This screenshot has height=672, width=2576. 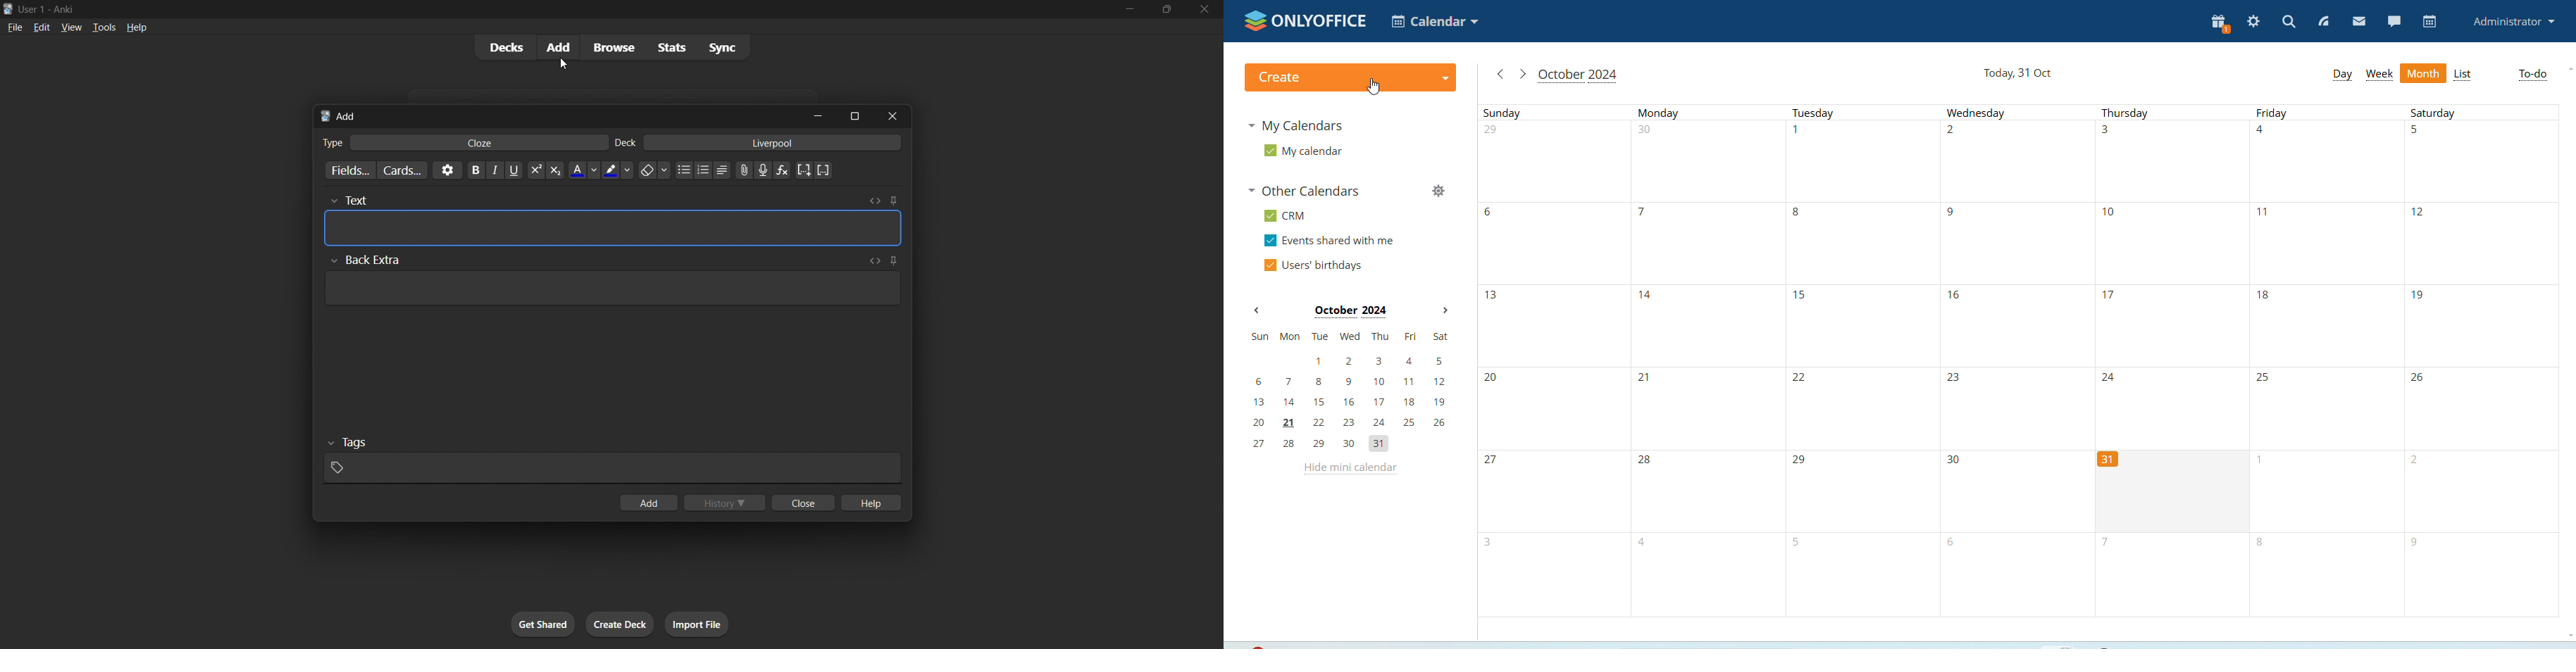 I want to click on minimize, so click(x=811, y=115).